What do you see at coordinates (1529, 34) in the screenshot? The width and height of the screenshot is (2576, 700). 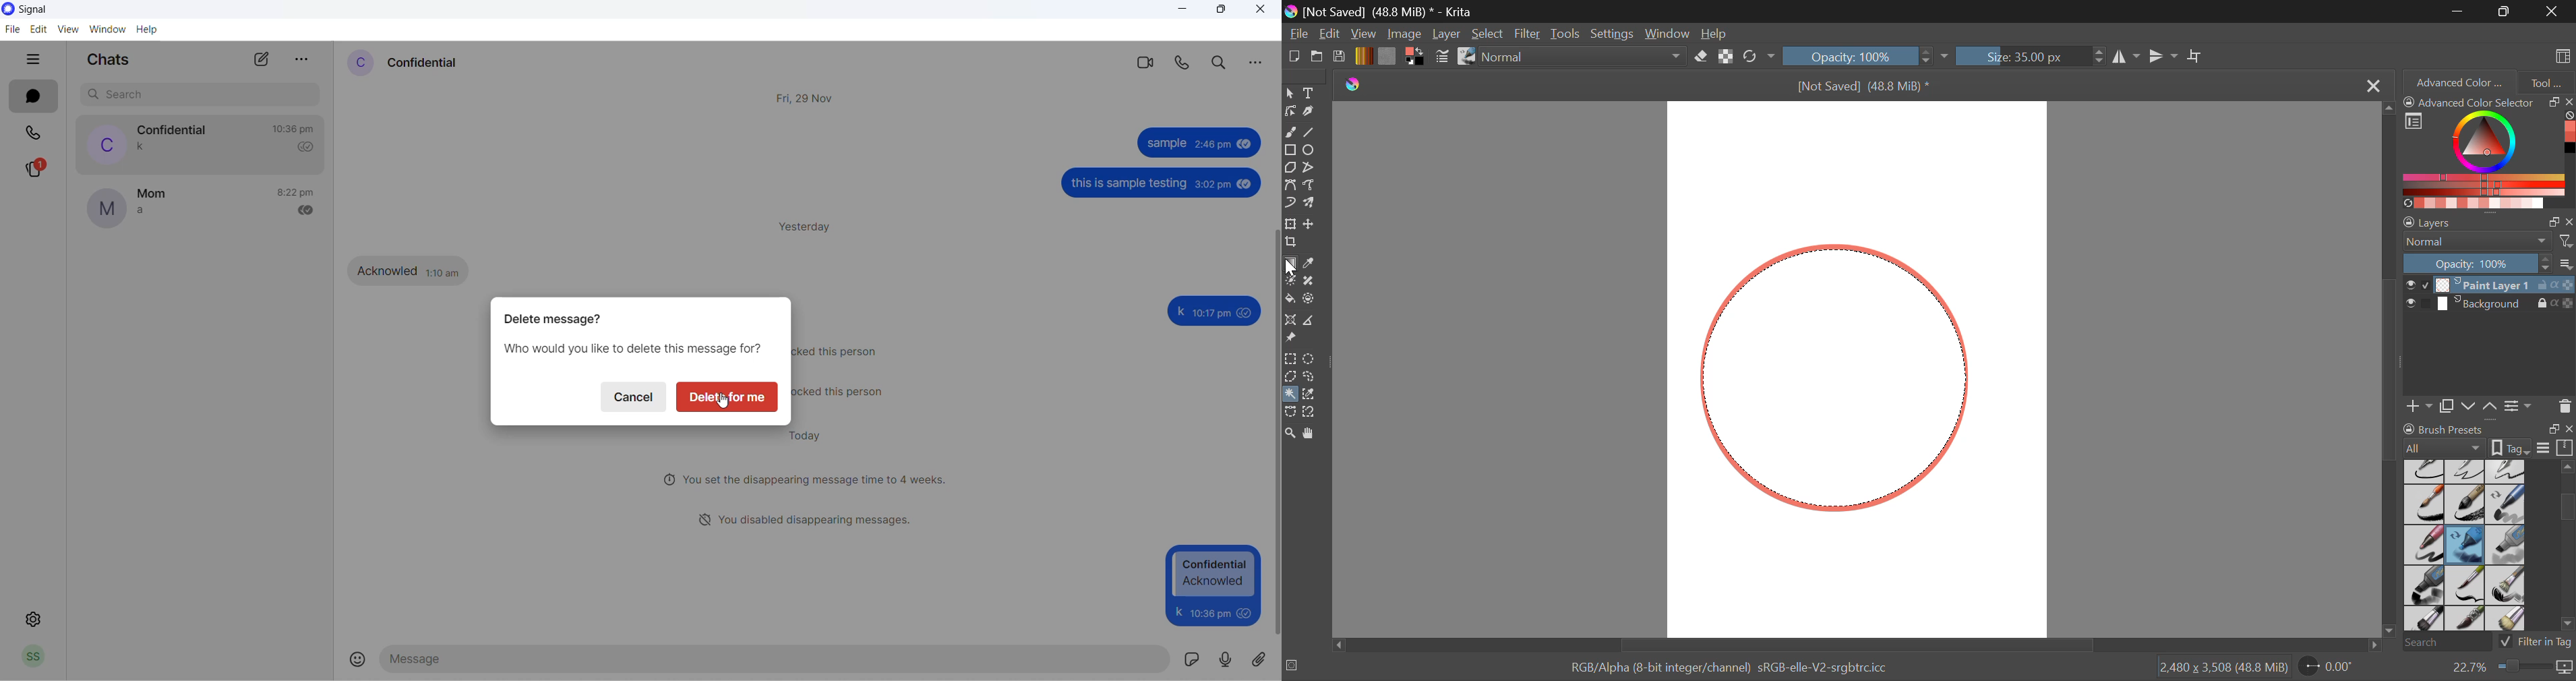 I see `Filter` at bounding box center [1529, 34].